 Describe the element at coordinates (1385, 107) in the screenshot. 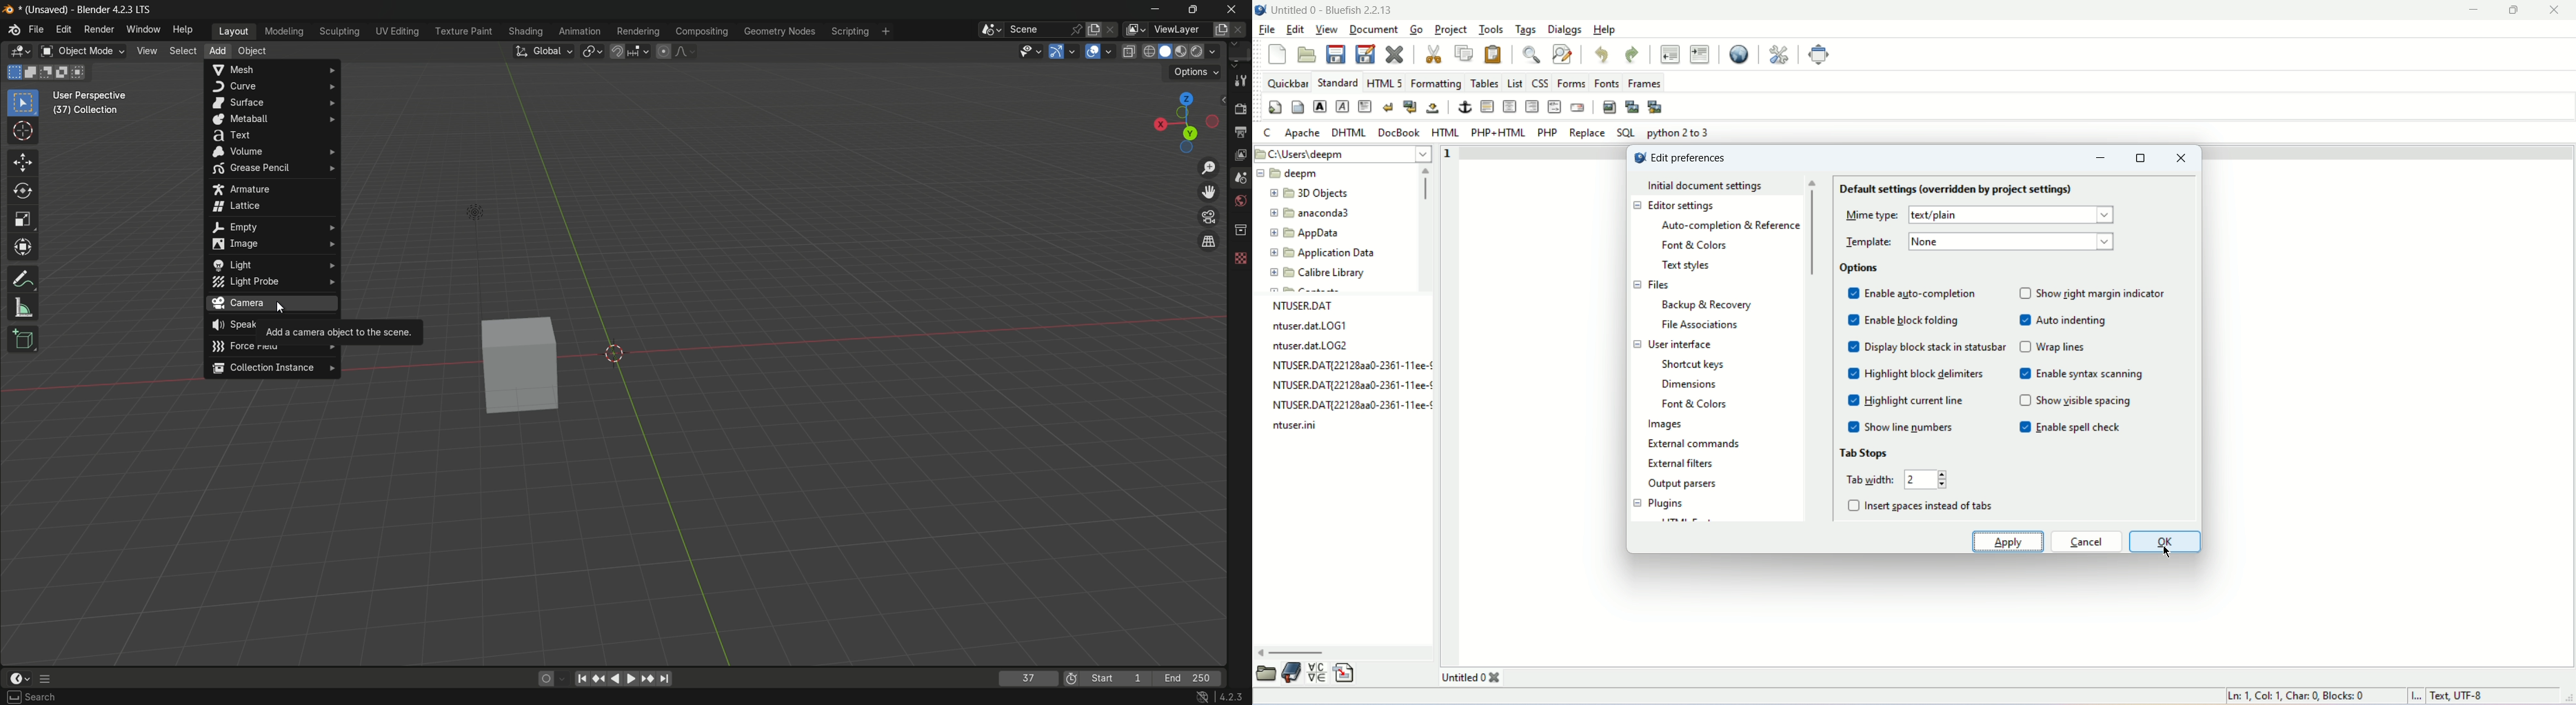

I see `break` at that location.